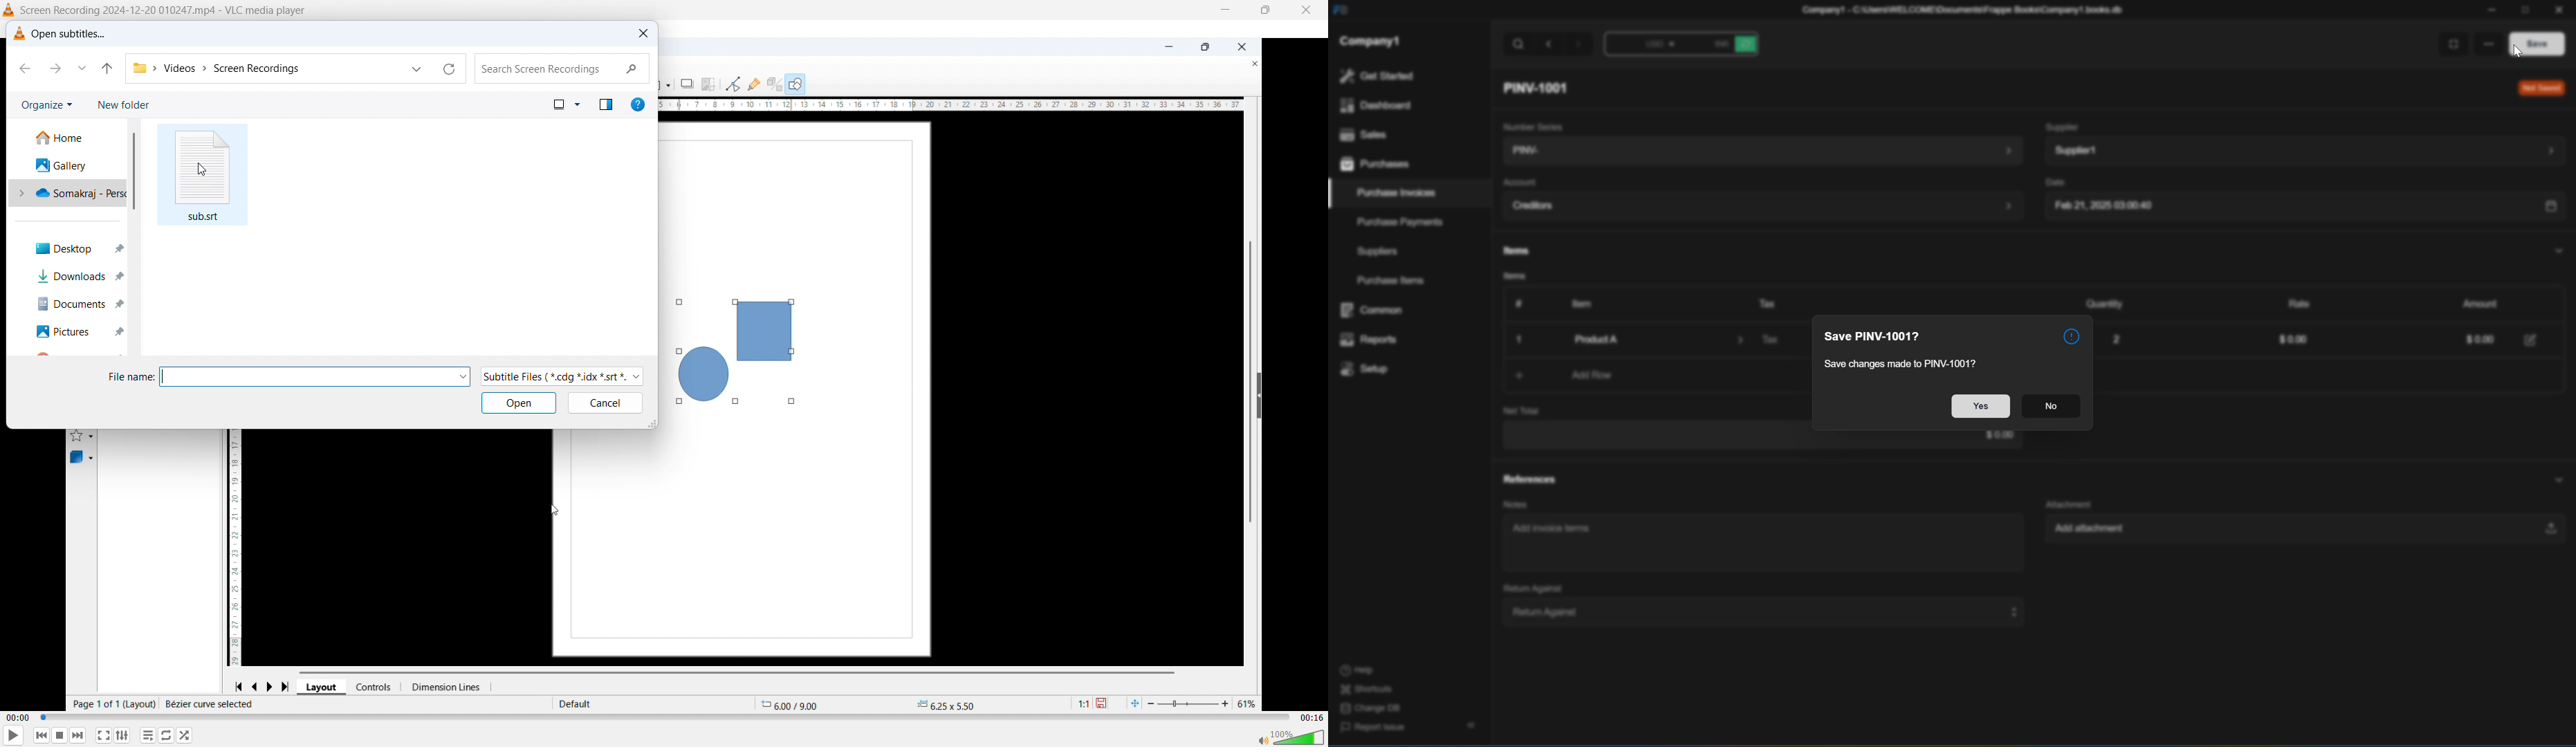 The height and width of the screenshot is (756, 2576). Describe the element at coordinates (1530, 125) in the screenshot. I see `Number Series` at that location.